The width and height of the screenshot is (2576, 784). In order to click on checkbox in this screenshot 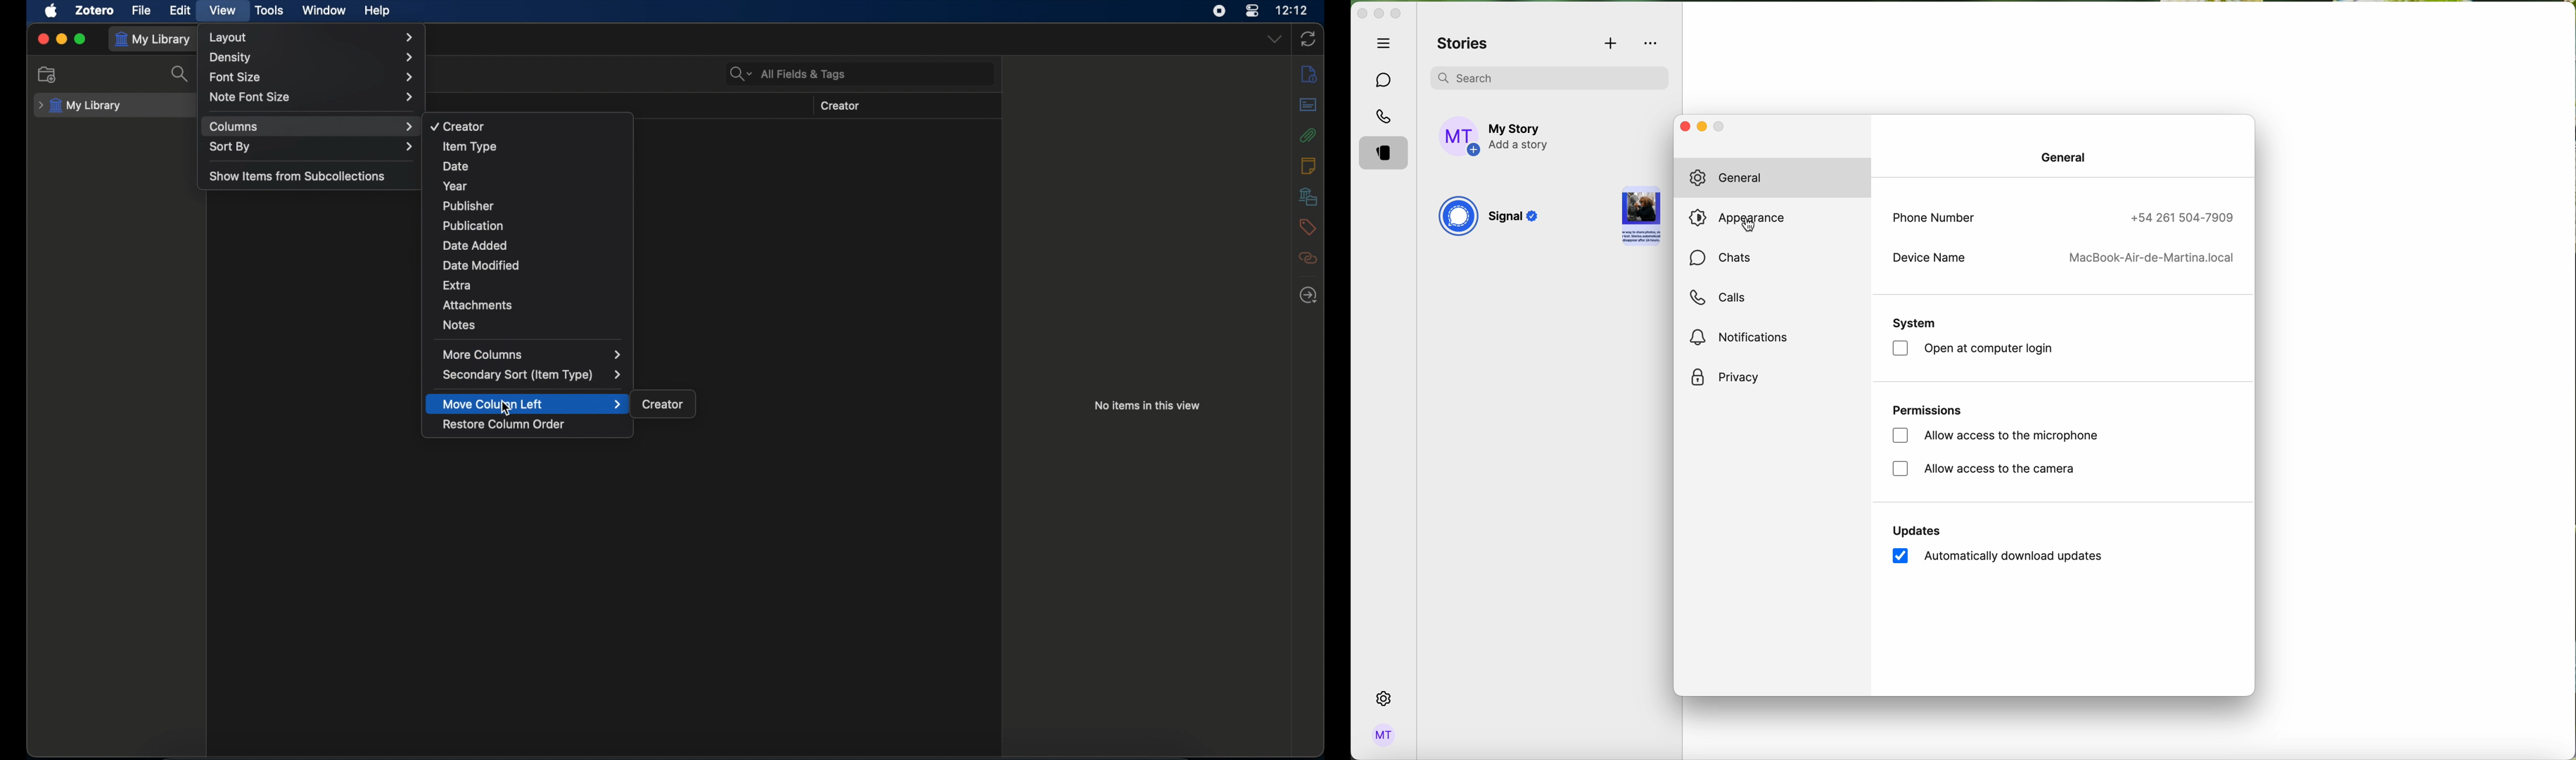, I will do `click(1898, 348)`.